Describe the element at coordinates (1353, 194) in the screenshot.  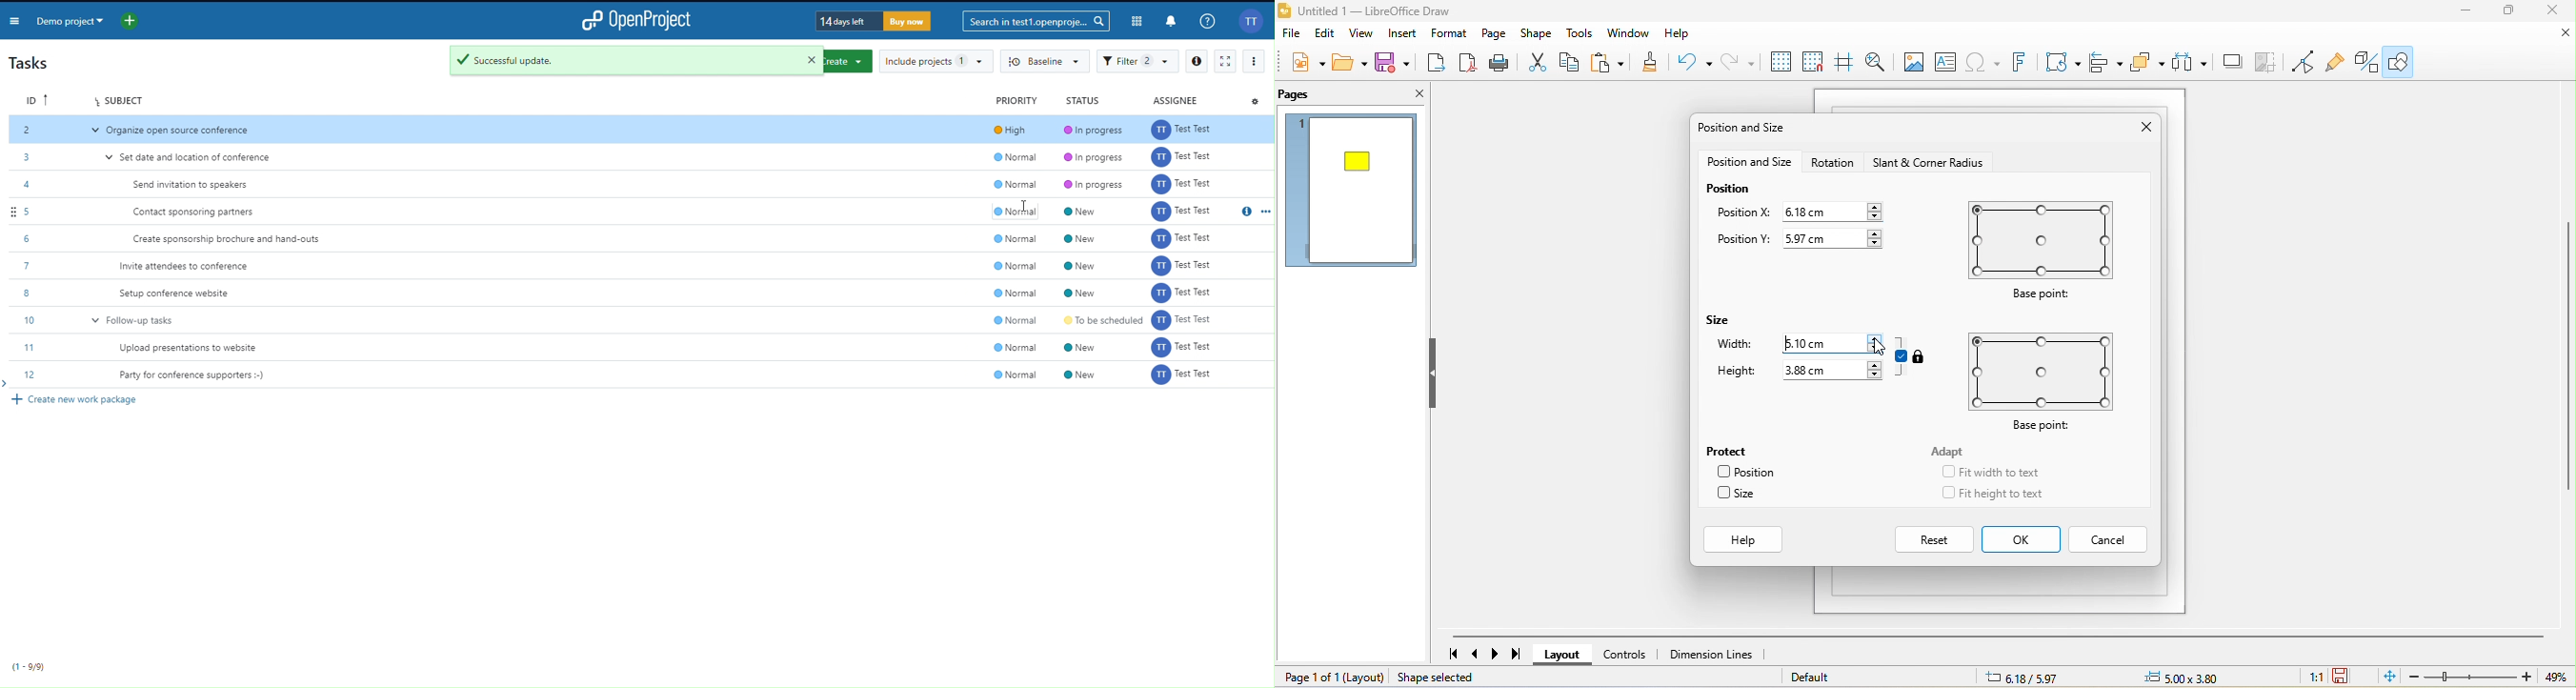
I see `page 1` at that location.